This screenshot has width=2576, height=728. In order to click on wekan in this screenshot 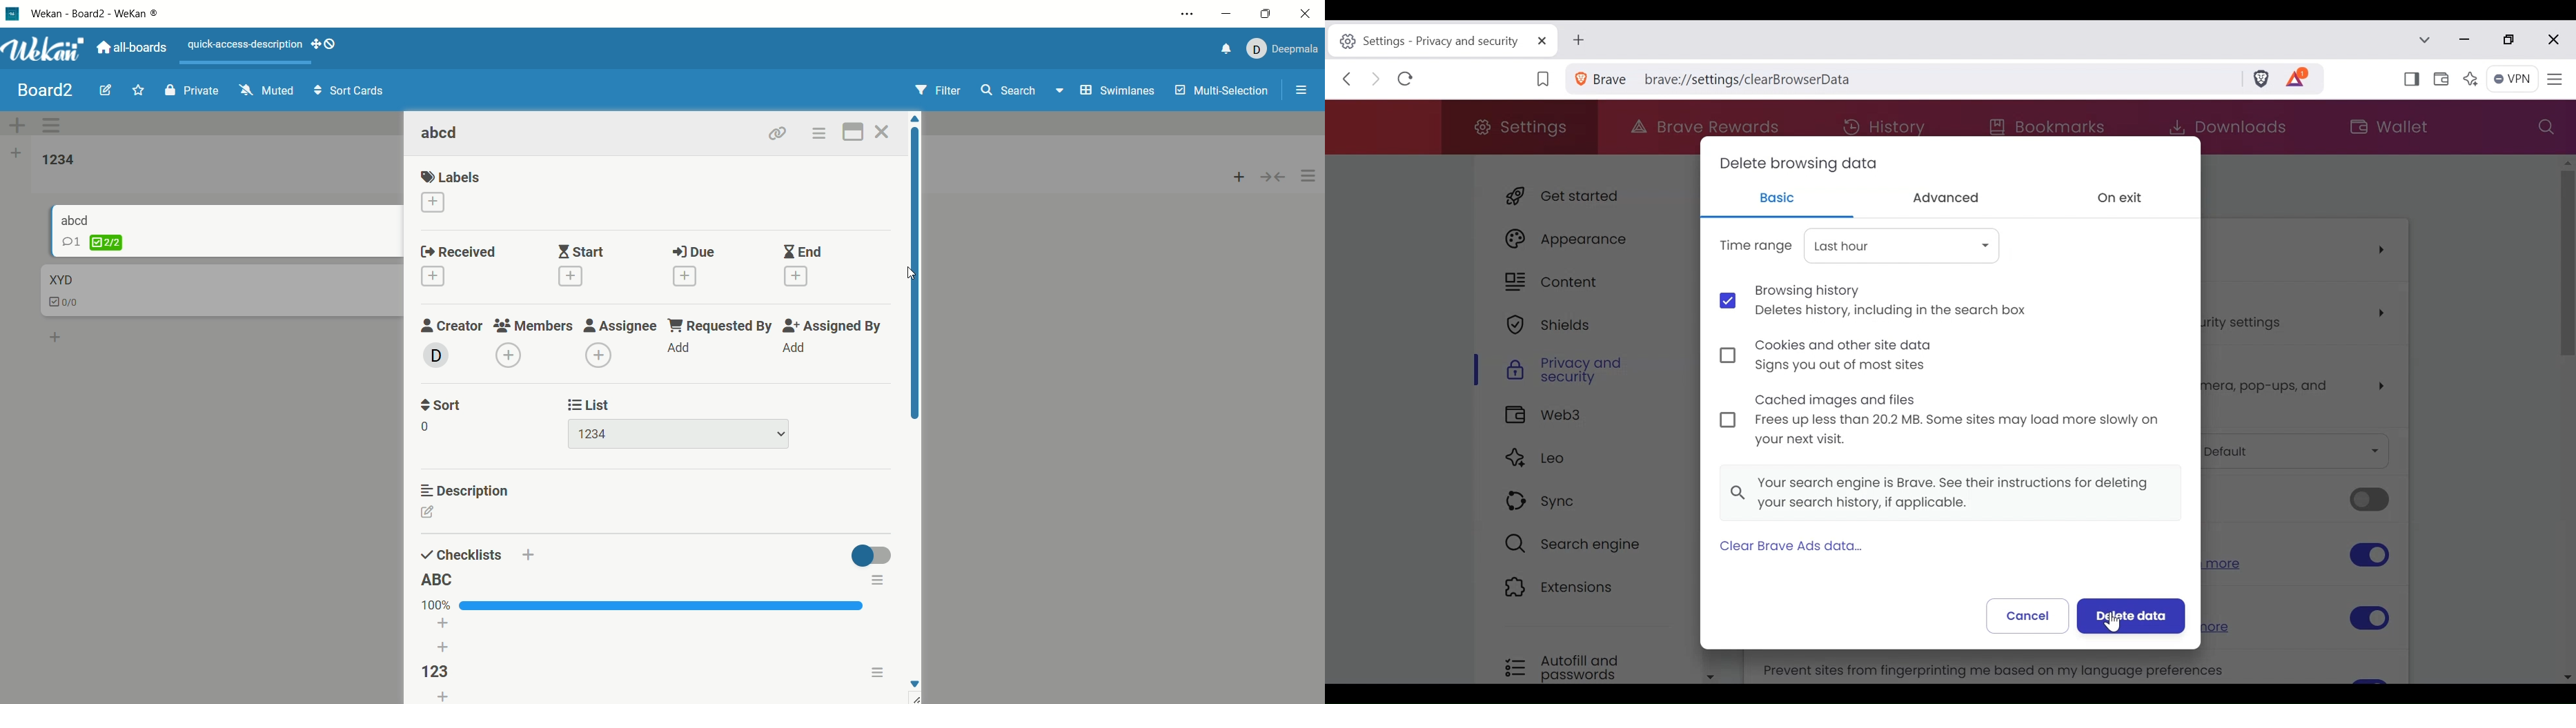, I will do `click(44, 51)`.